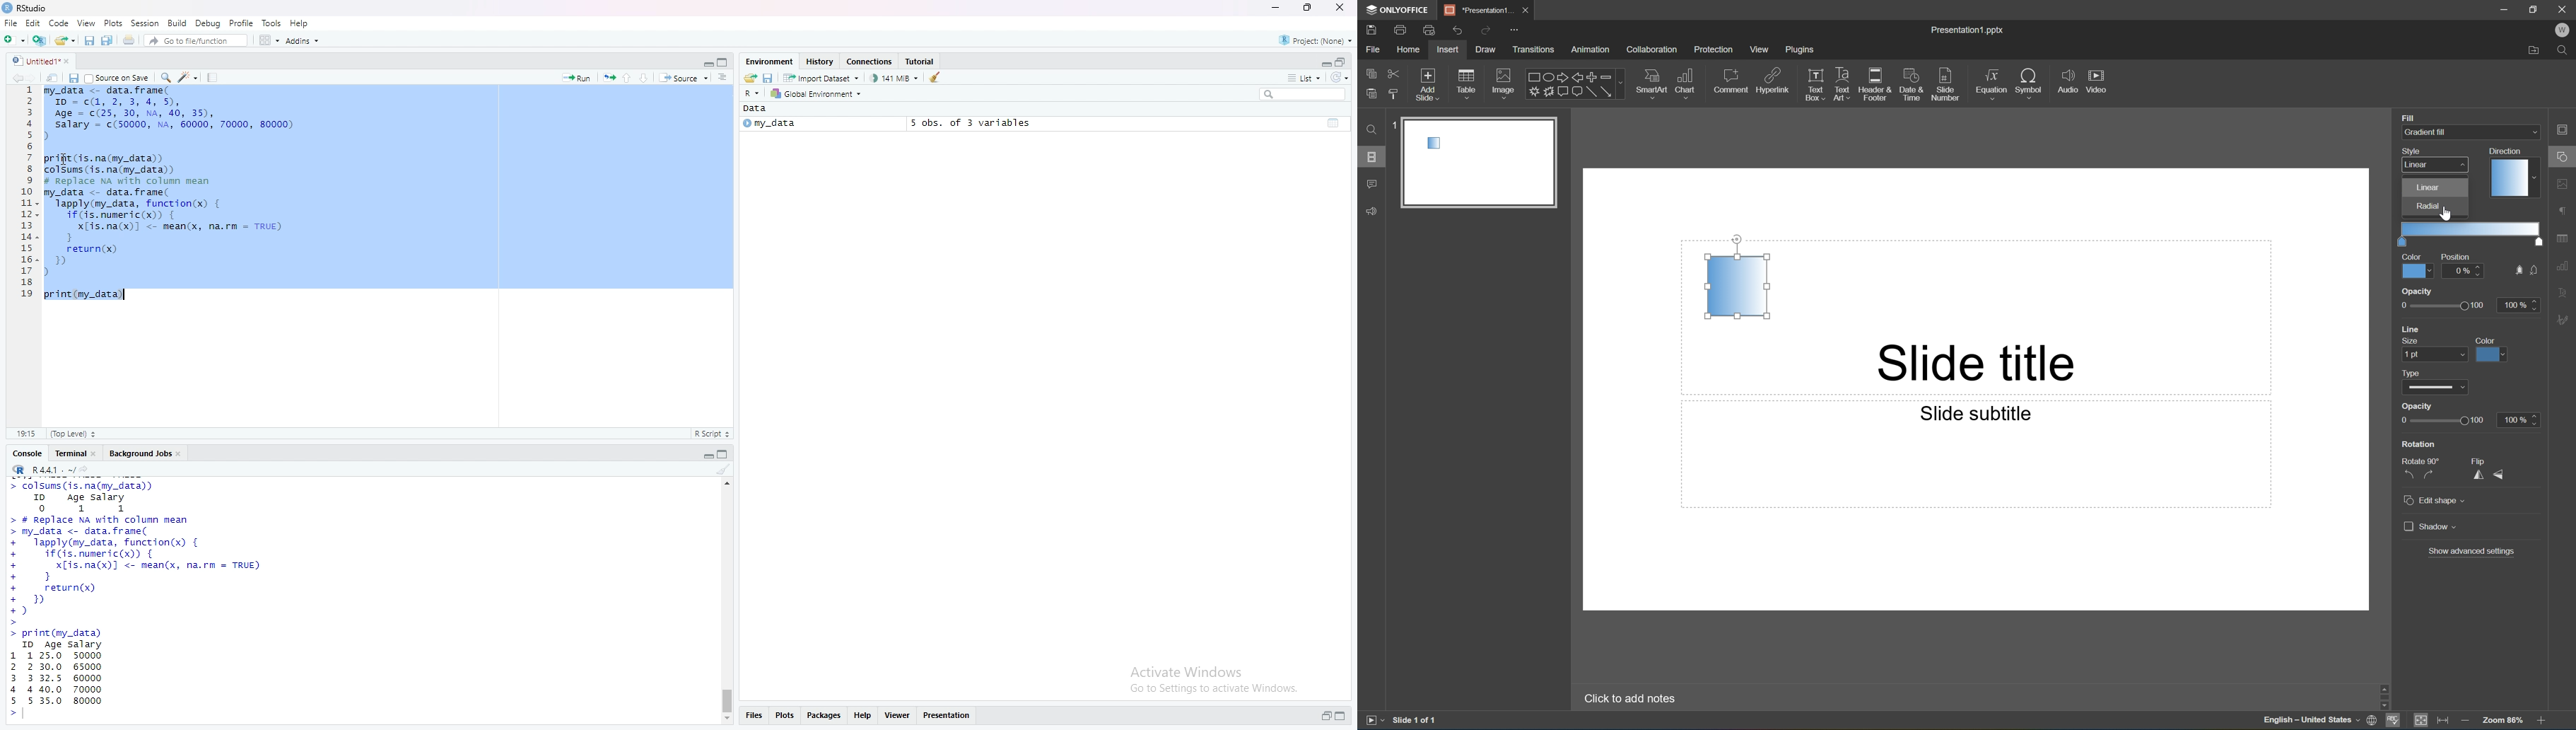 This screenshot has height=756, width=2576. Describe the element at coordinates (40, 60) in the screenshot. I see `untitled1` at that location.